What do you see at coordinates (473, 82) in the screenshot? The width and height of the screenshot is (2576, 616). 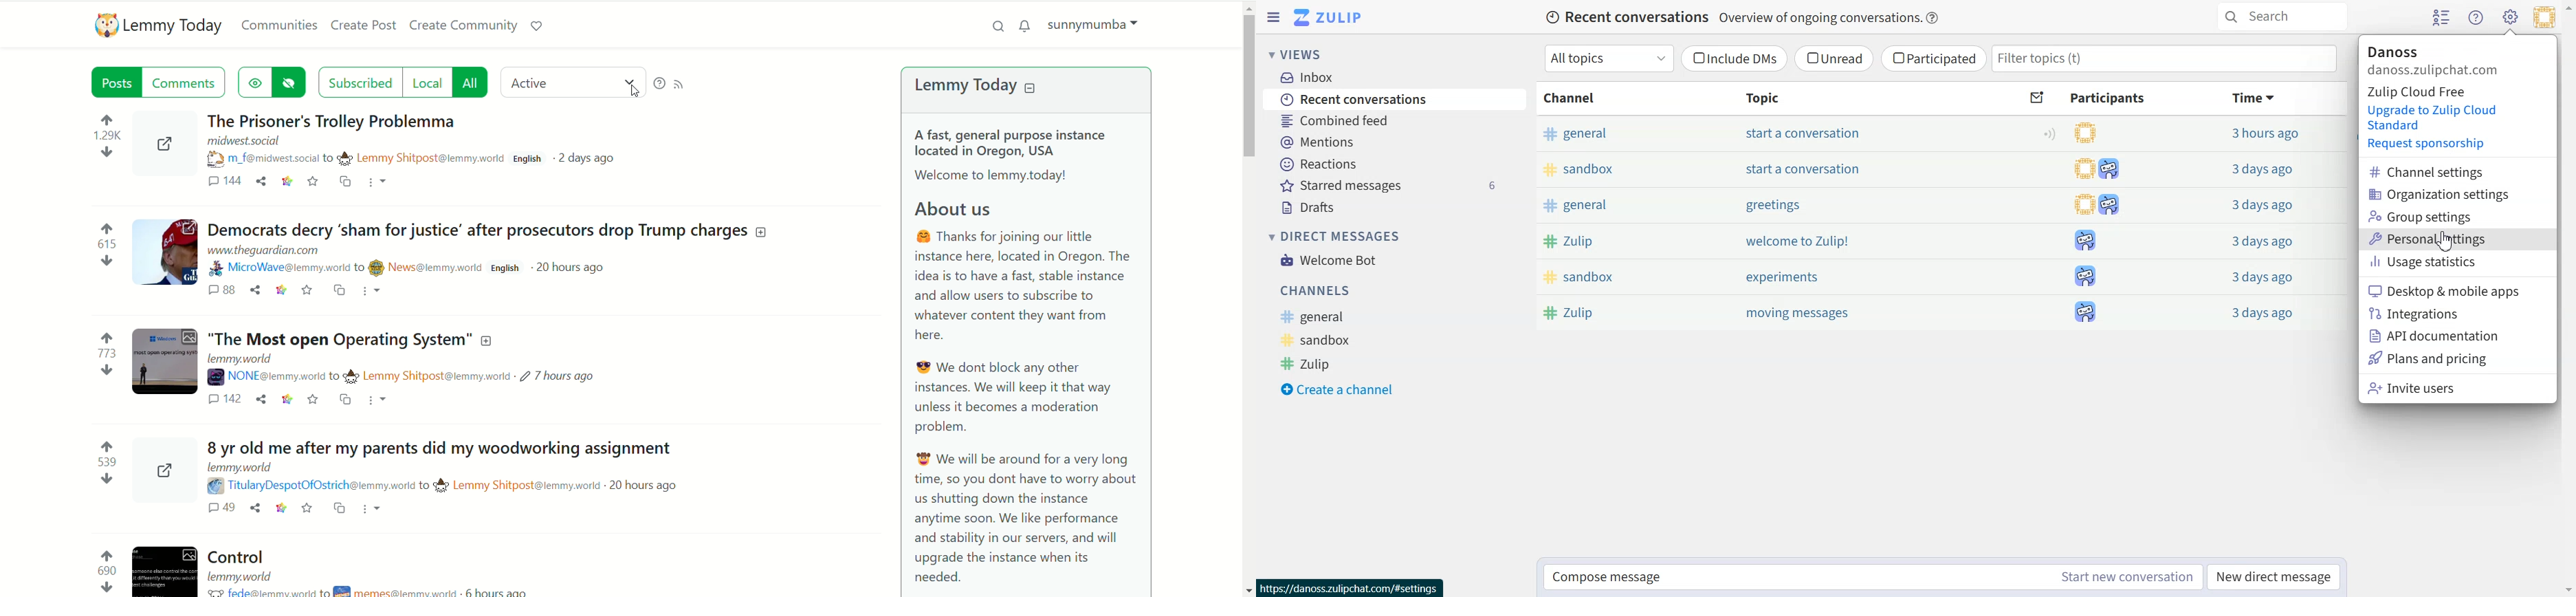 I see `all` at bounding box center [473, 82].